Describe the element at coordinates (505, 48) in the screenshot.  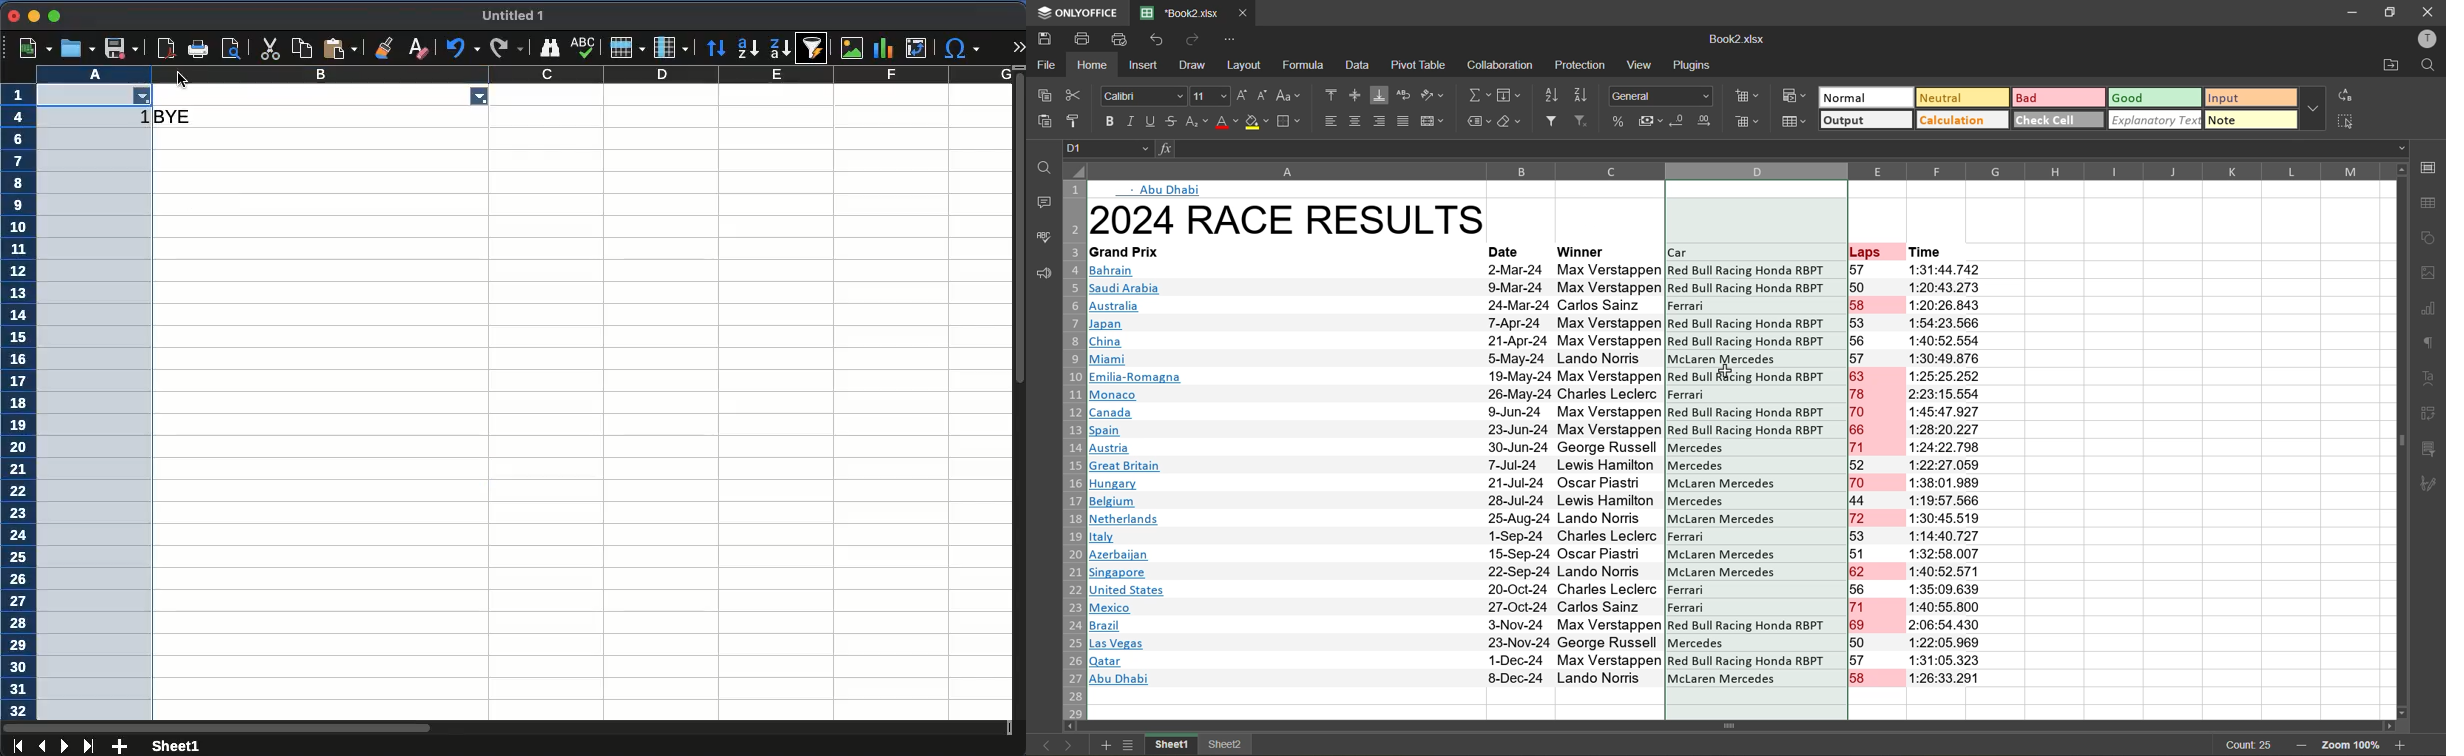
I see `redo` at that location.